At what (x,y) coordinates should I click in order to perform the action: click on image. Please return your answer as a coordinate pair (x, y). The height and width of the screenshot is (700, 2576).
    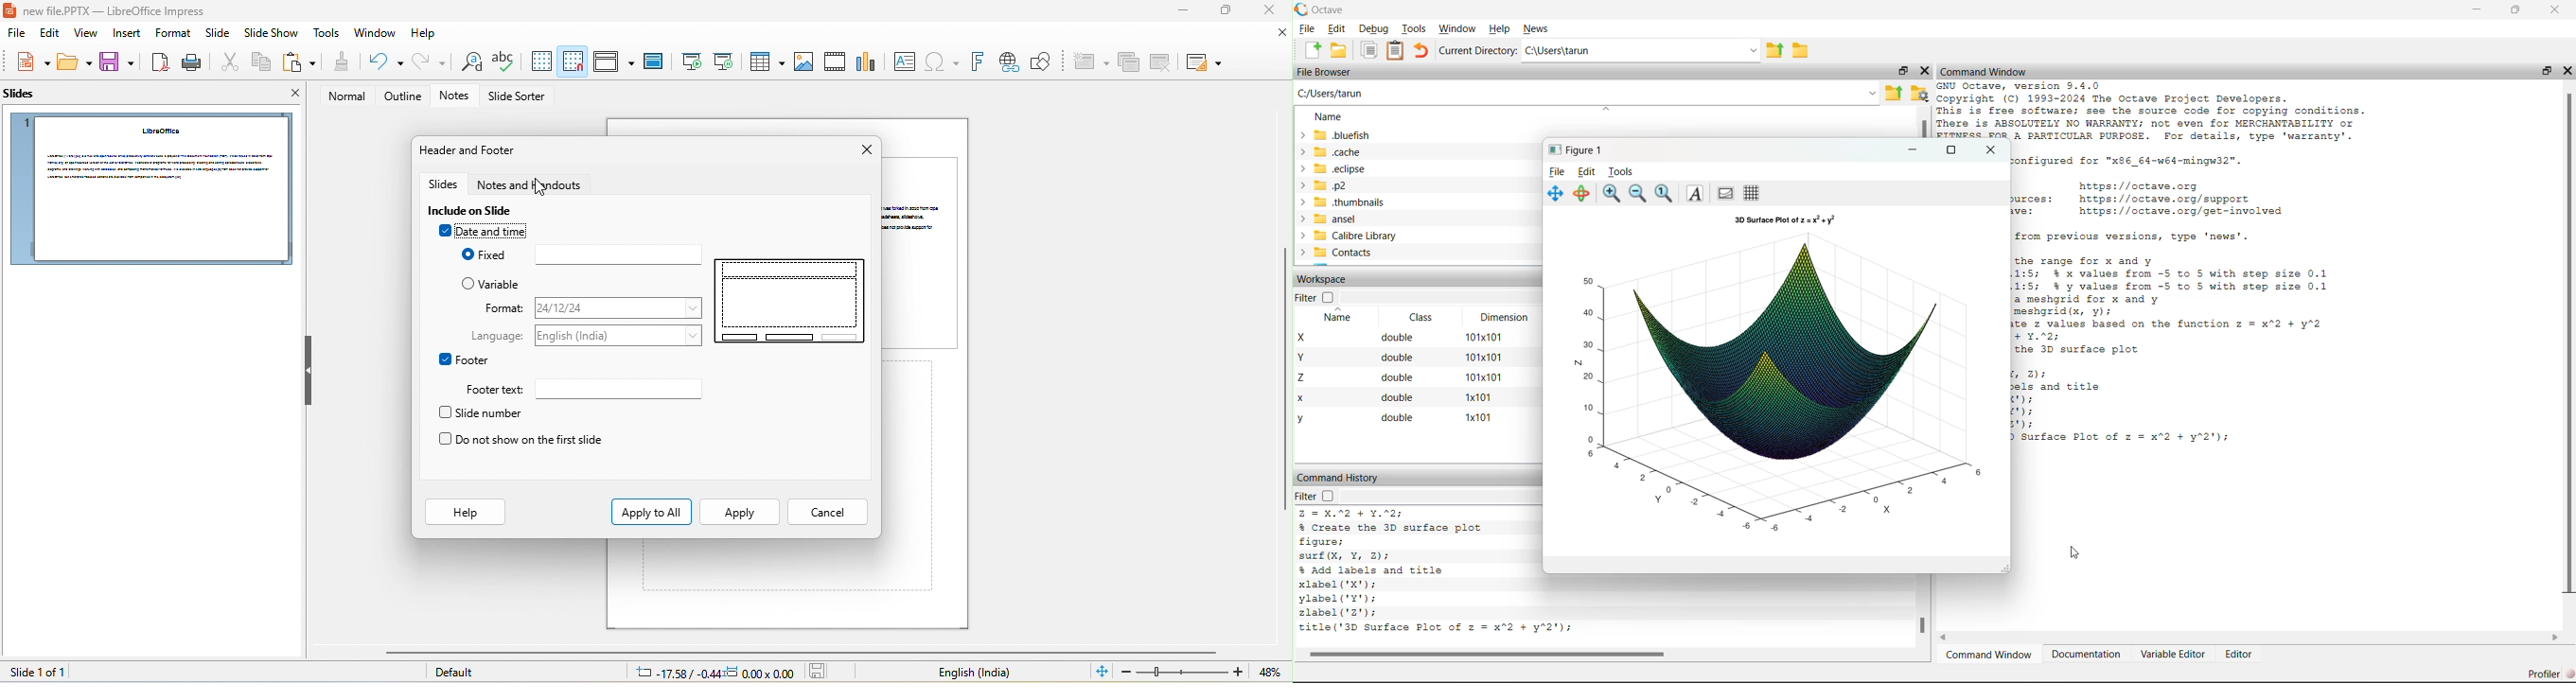
    Looking at the image, I should click on (803, 62).